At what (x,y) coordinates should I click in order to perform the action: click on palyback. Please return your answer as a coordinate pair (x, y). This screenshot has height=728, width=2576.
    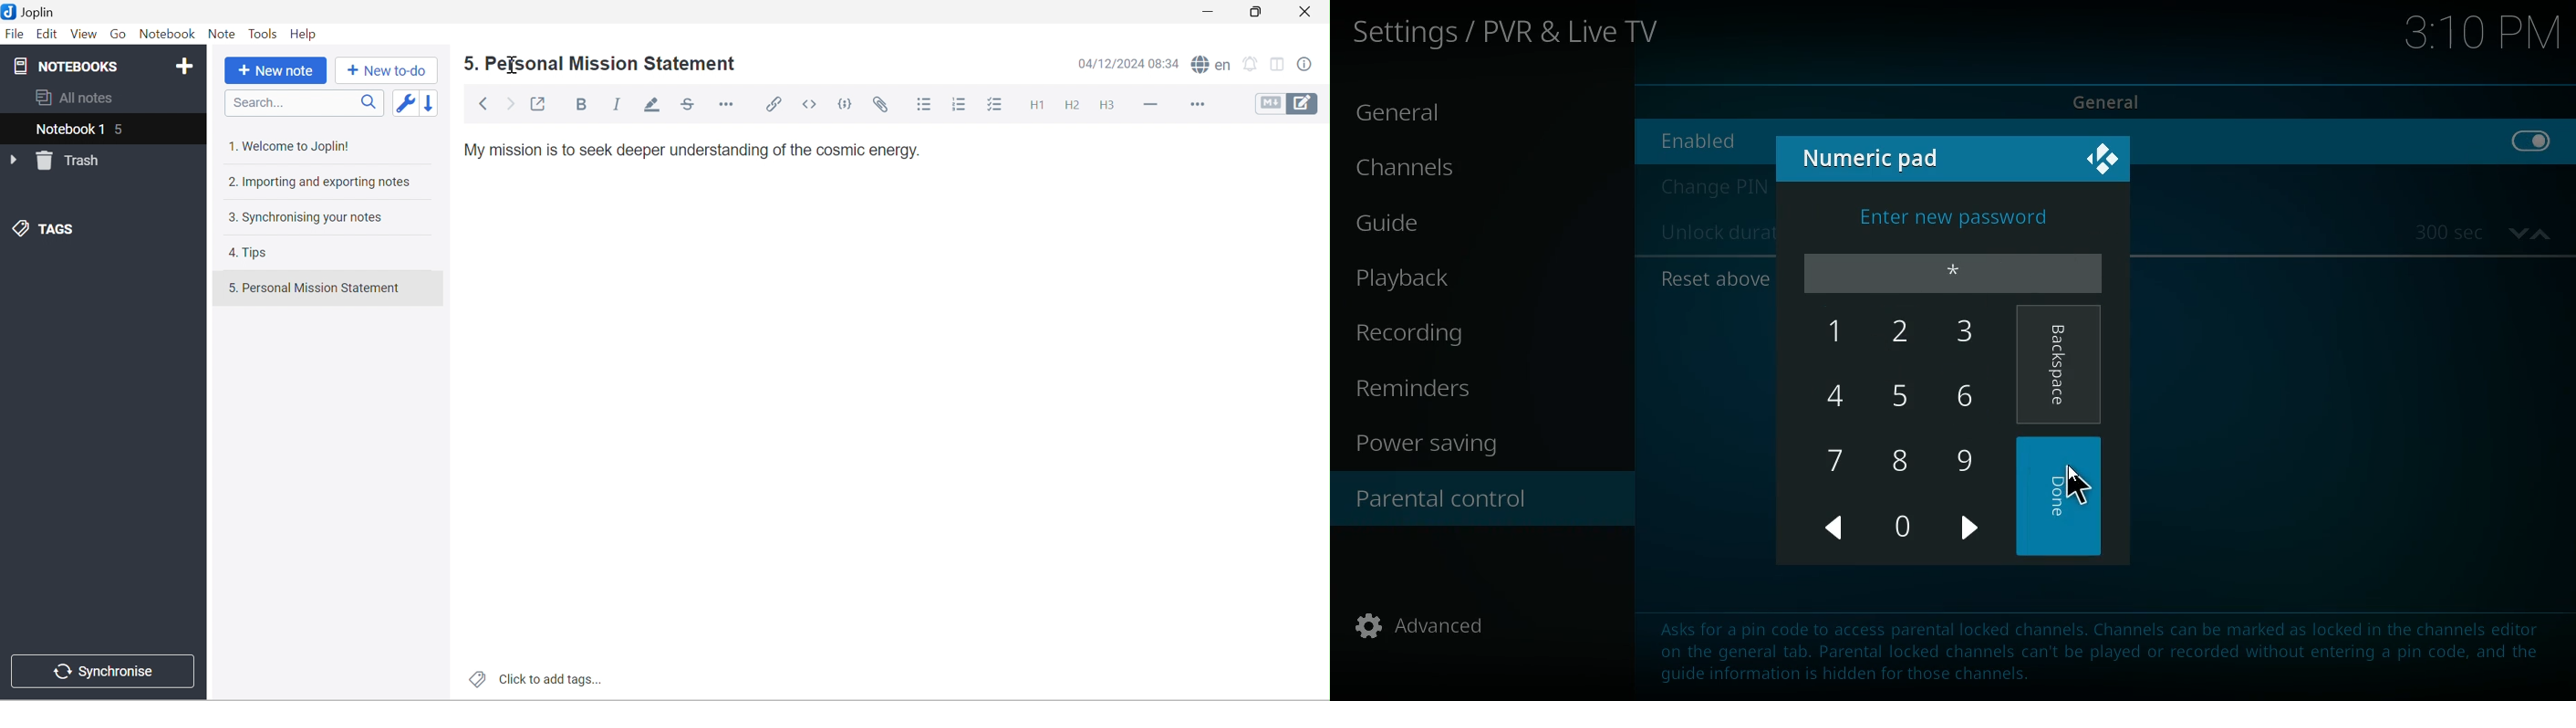
    Looking at the image, I should click on (1423, 278).